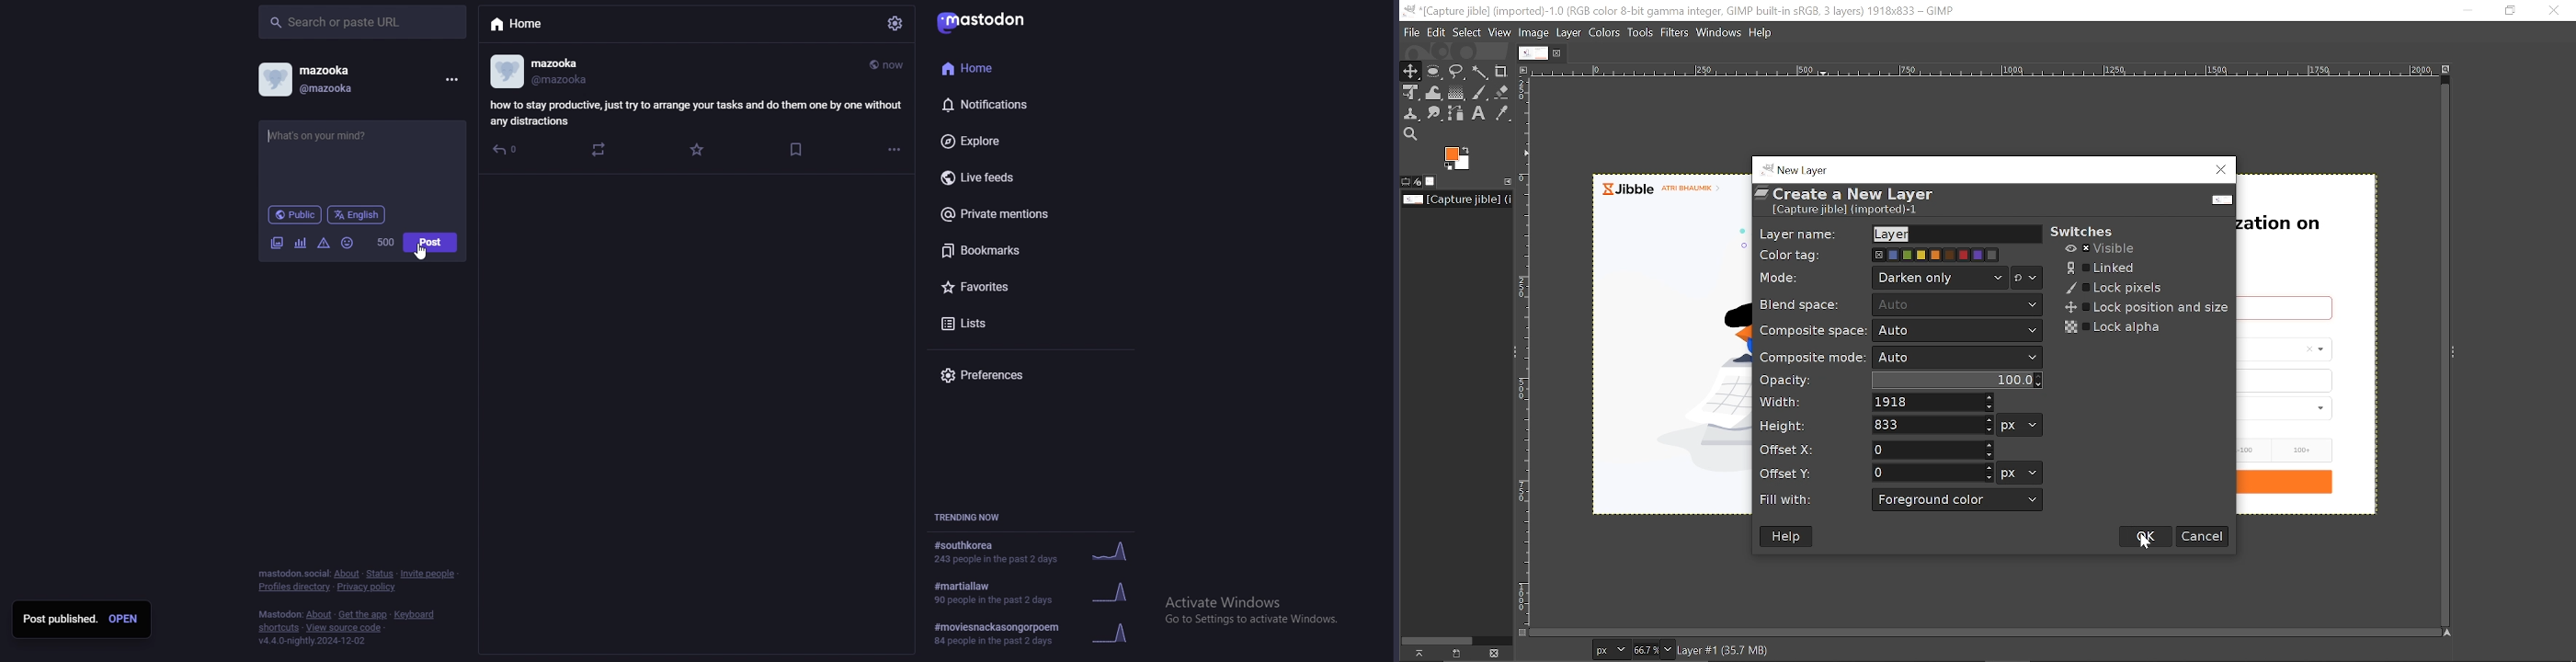 The width and height of the screenshot is (2576, 672). I want to click on Lock pixels, so click(2114, 288).